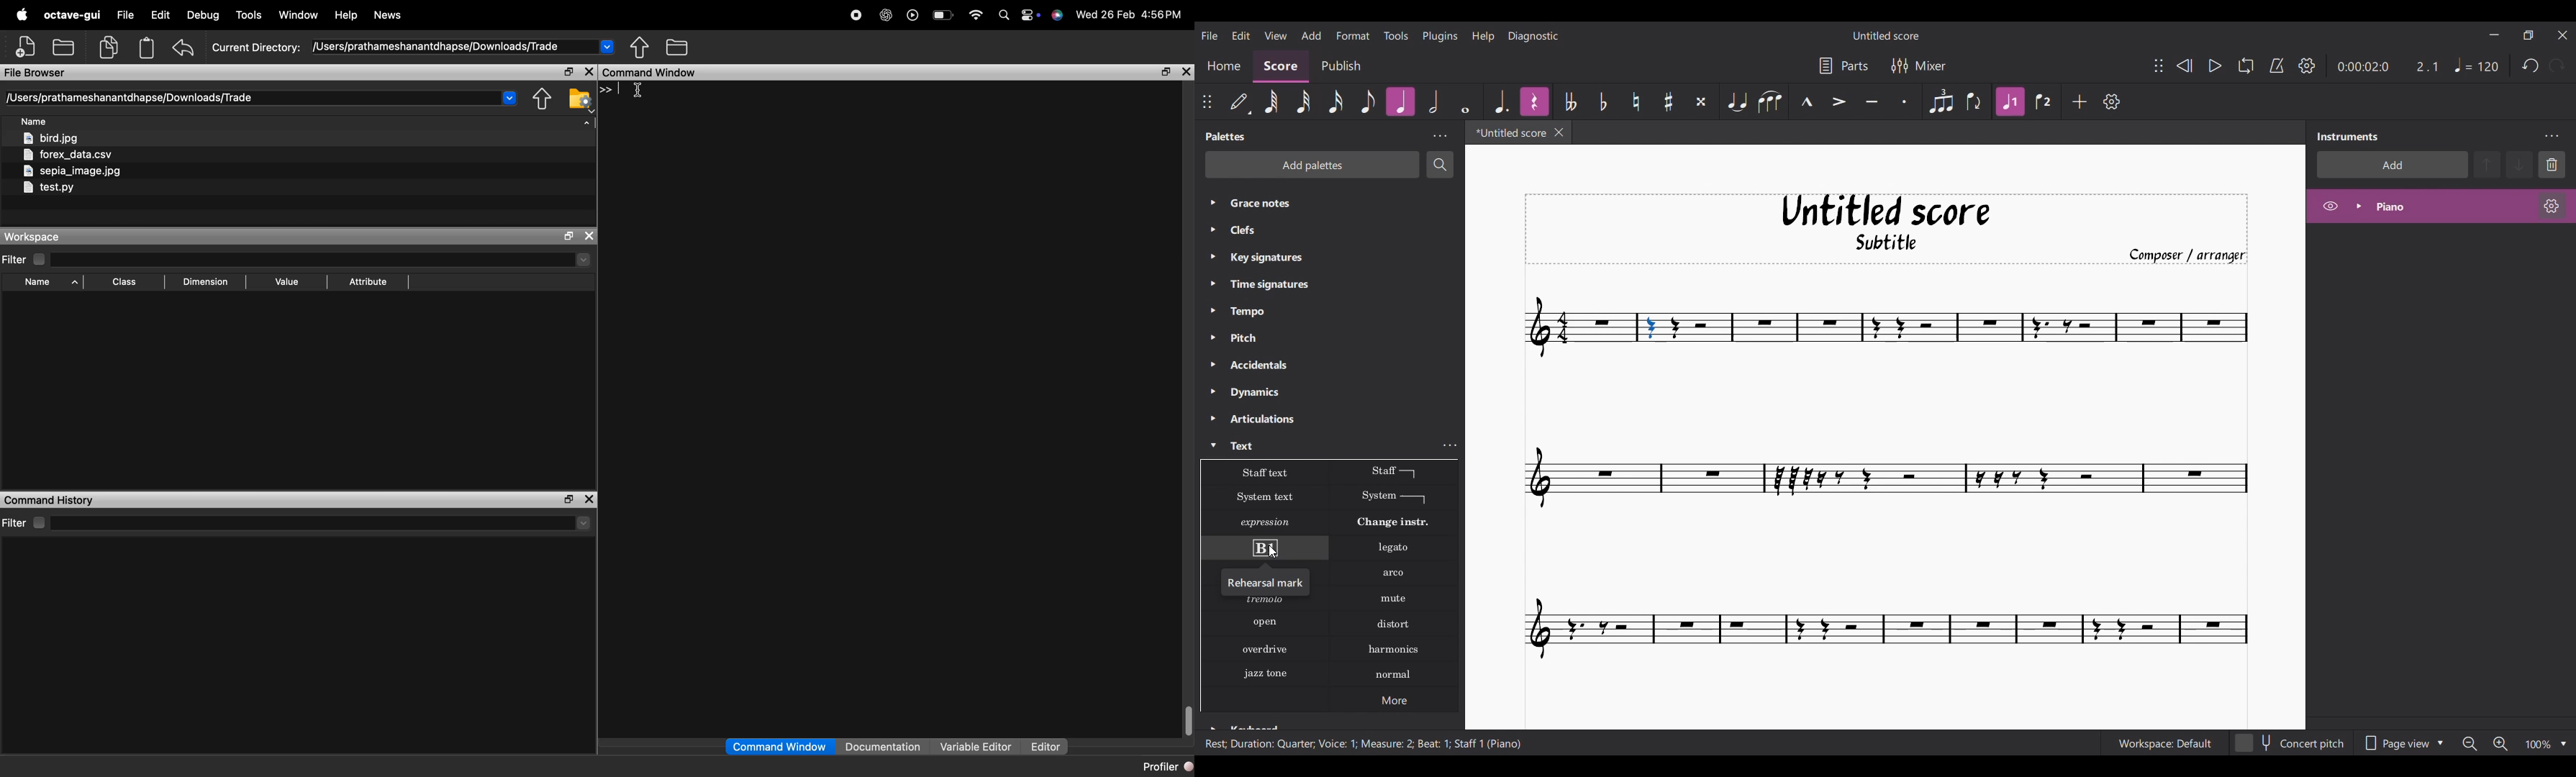 This screenshot has height=784, width=2576. Describe the element at coordinates (70, 170) in the screenshot. I see `sepia_image.jpg` at that location.